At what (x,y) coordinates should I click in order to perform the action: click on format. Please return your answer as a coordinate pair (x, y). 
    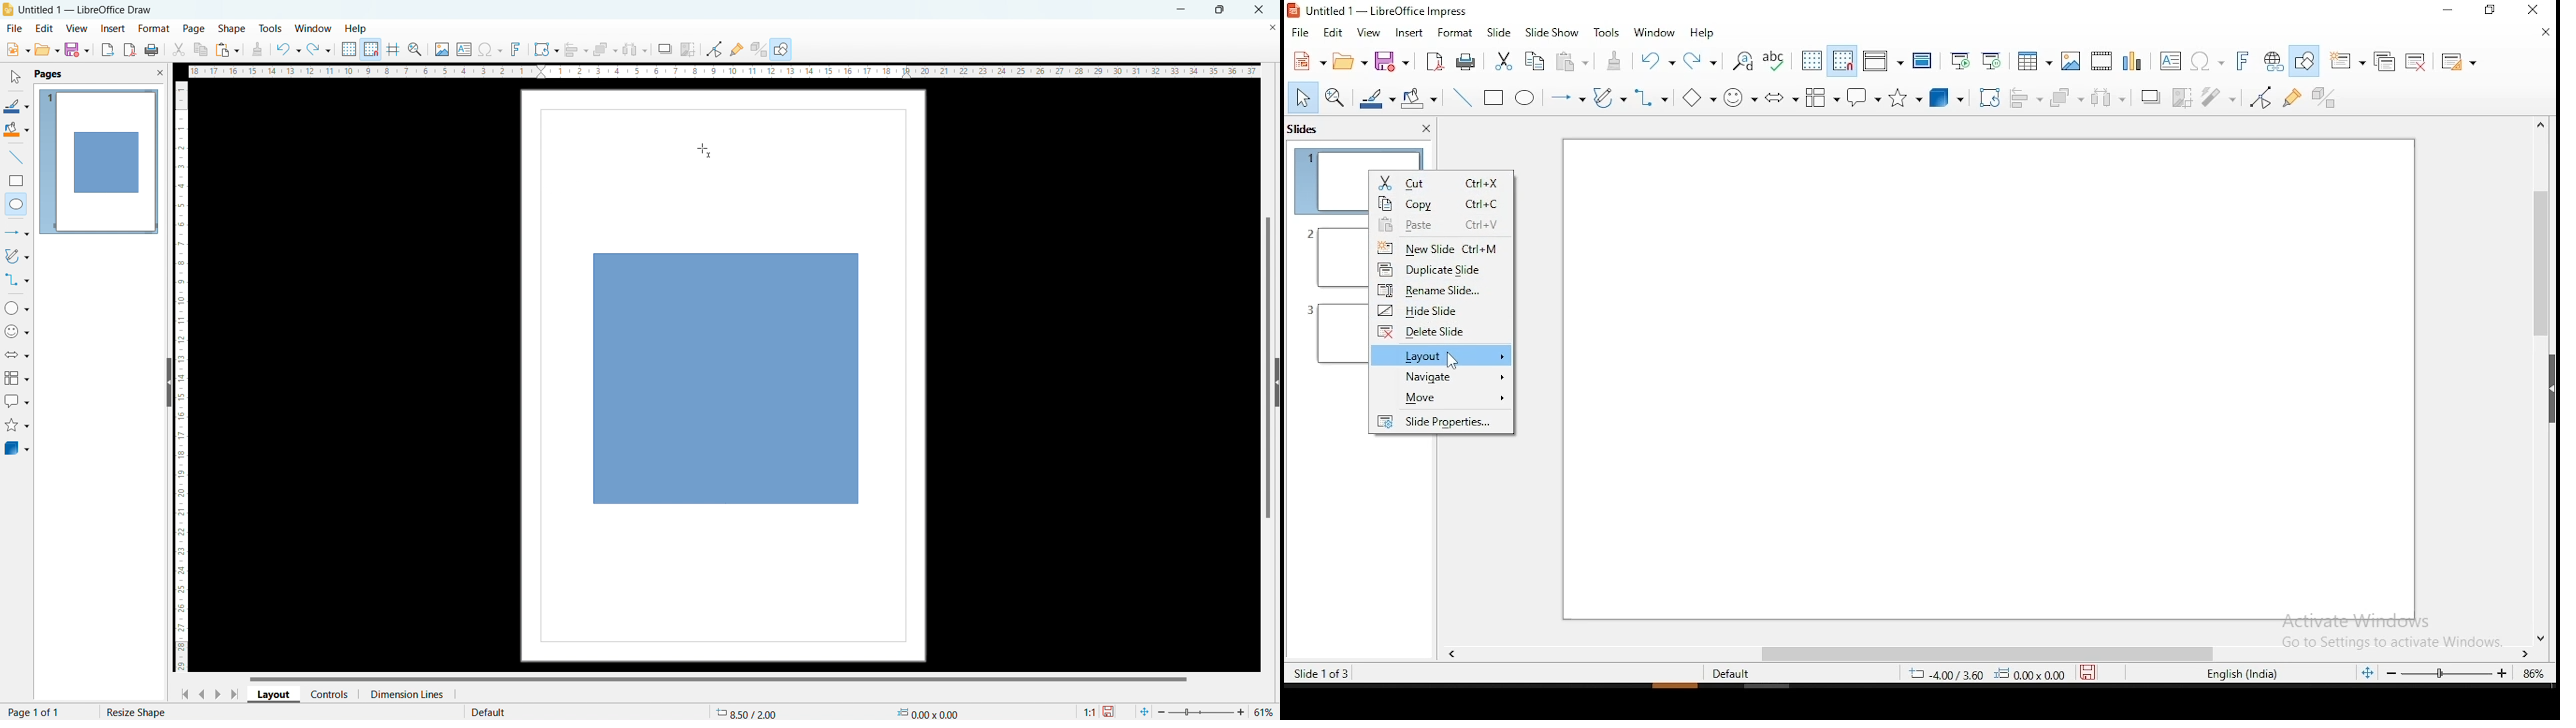
    Looking at the image, I should click on (153, 29).